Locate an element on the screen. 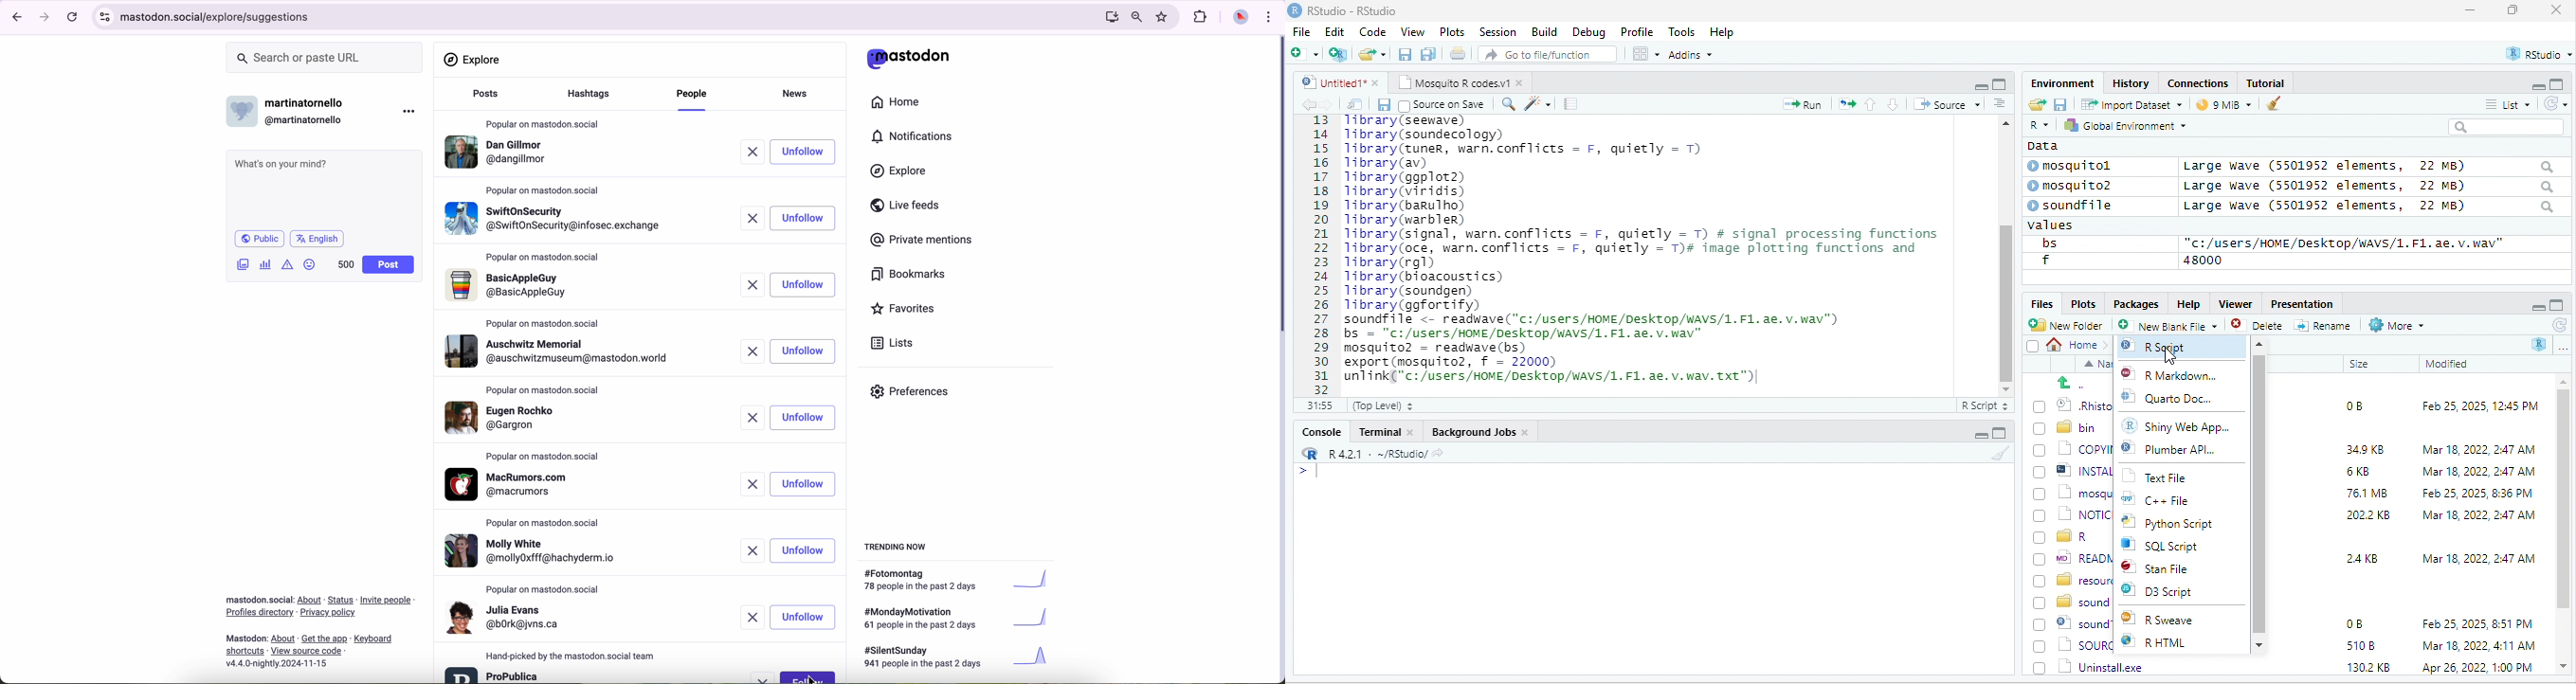 The image size is (2576, 700). Large wave (5501952 elements, 22 MB) is located at coordinates (2367, 166).